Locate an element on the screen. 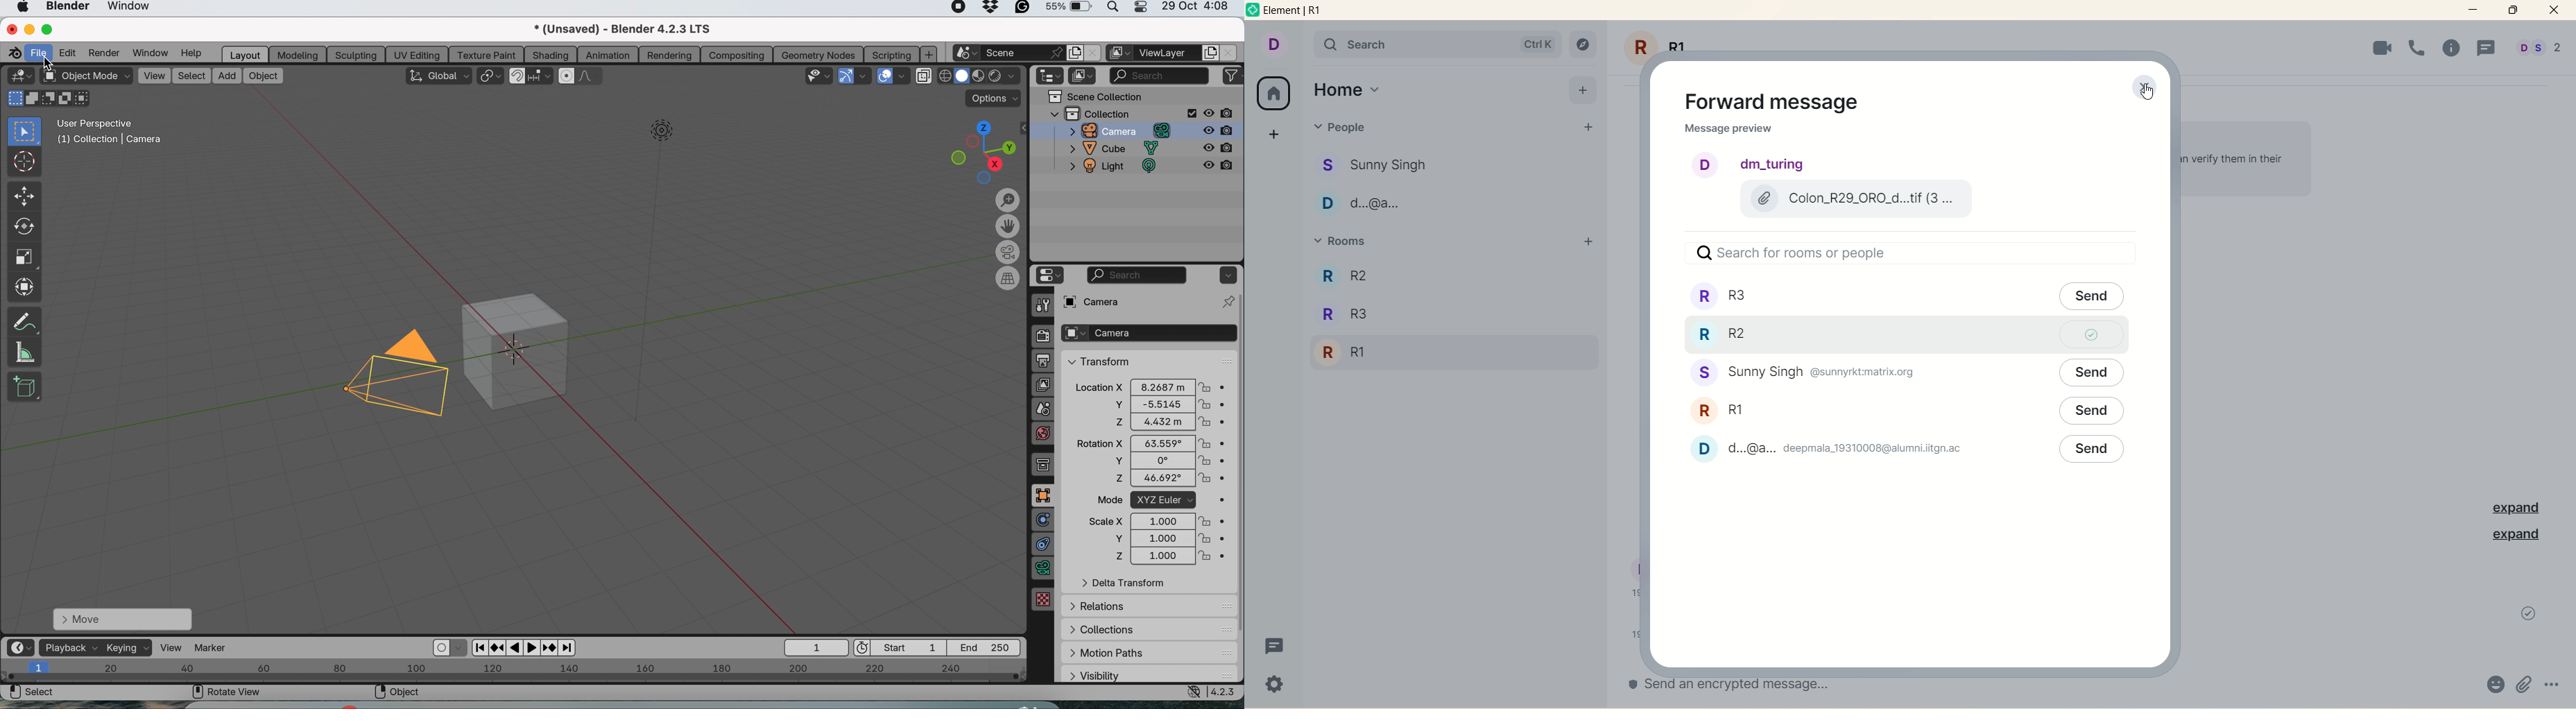 The image size is (2576, 728). emoji is located at coordinates (2493, 686).